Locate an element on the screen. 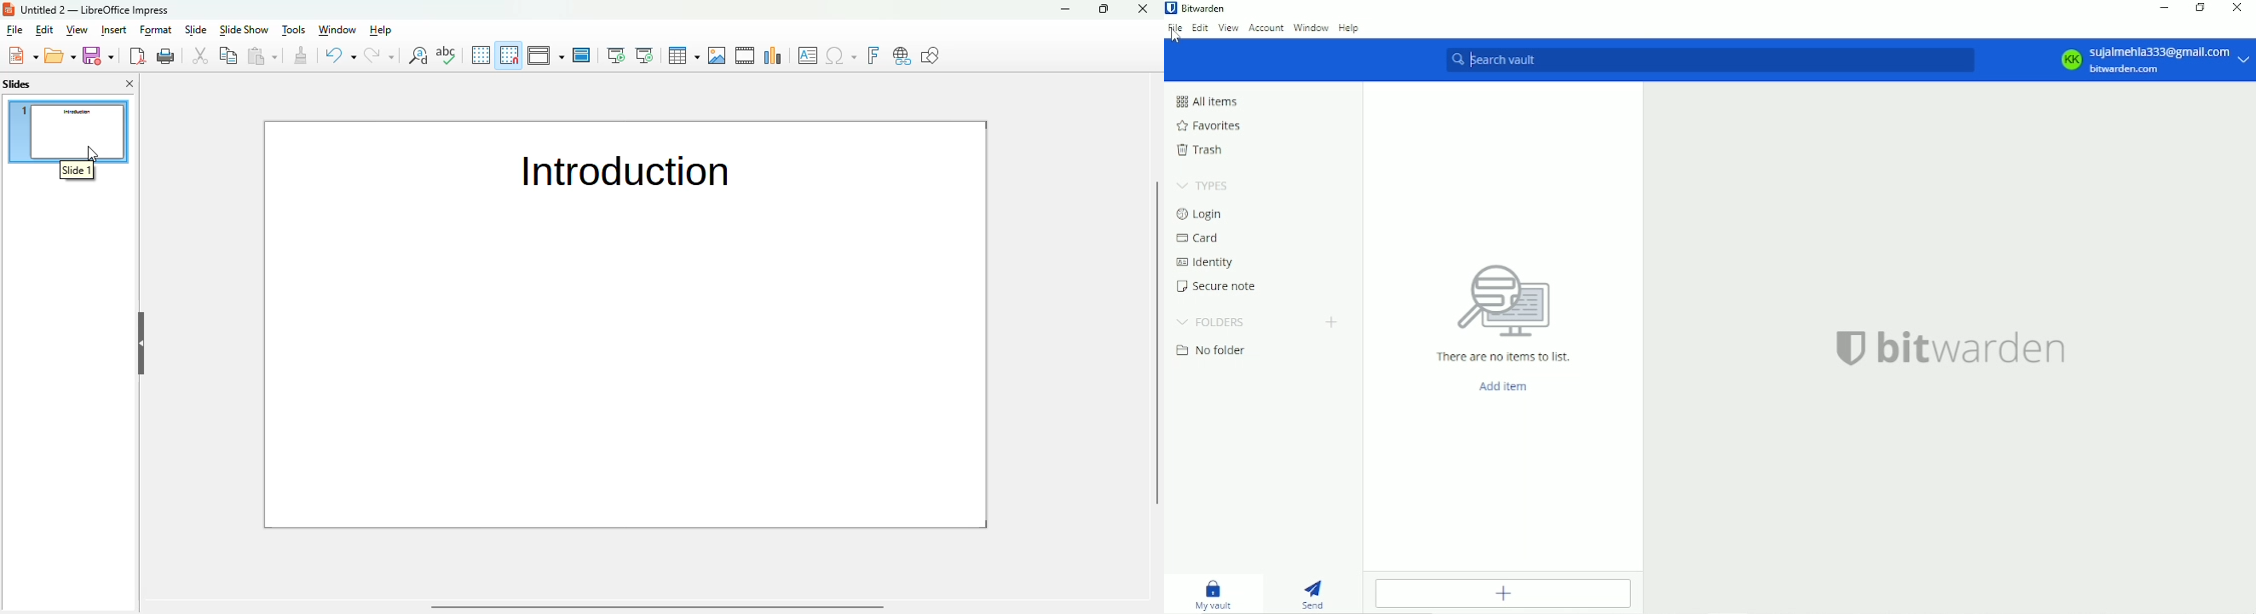  Close is located at coordinates (2238, 9).